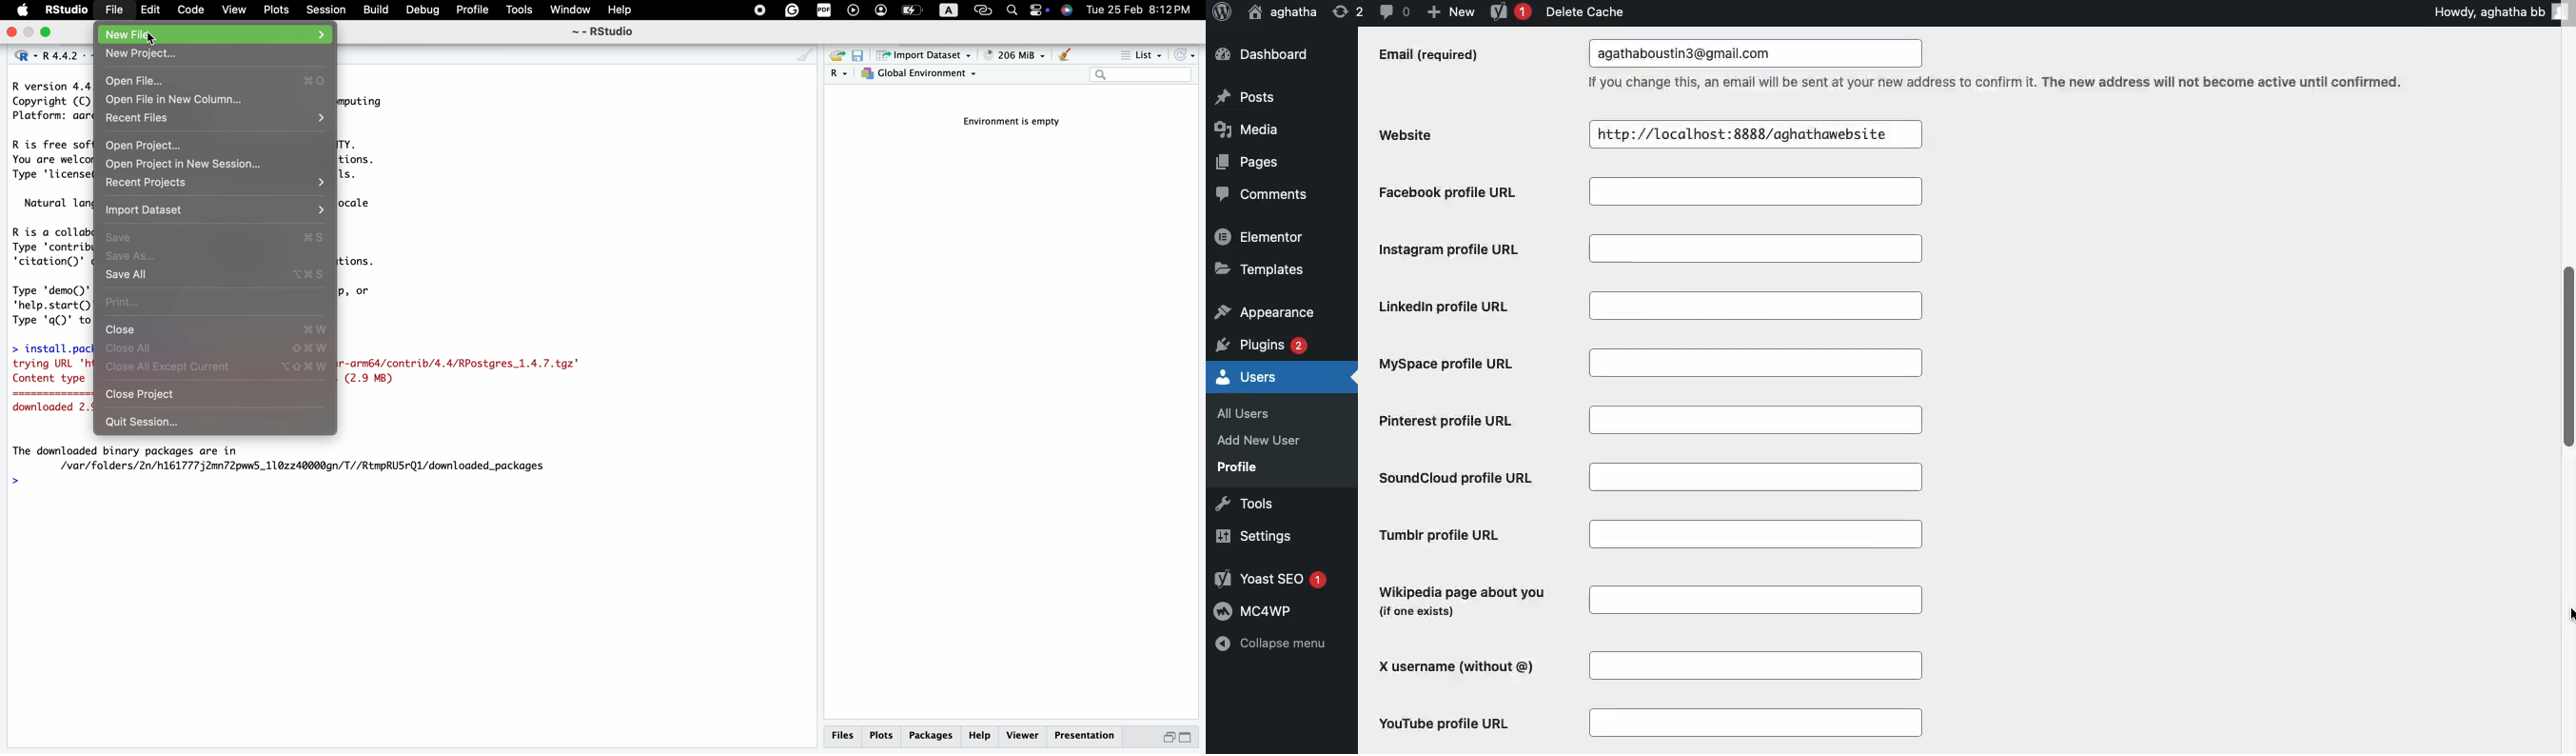 This screenshot has height=756, width=2576. I want to click on demo and help of R, so click(50, 303).